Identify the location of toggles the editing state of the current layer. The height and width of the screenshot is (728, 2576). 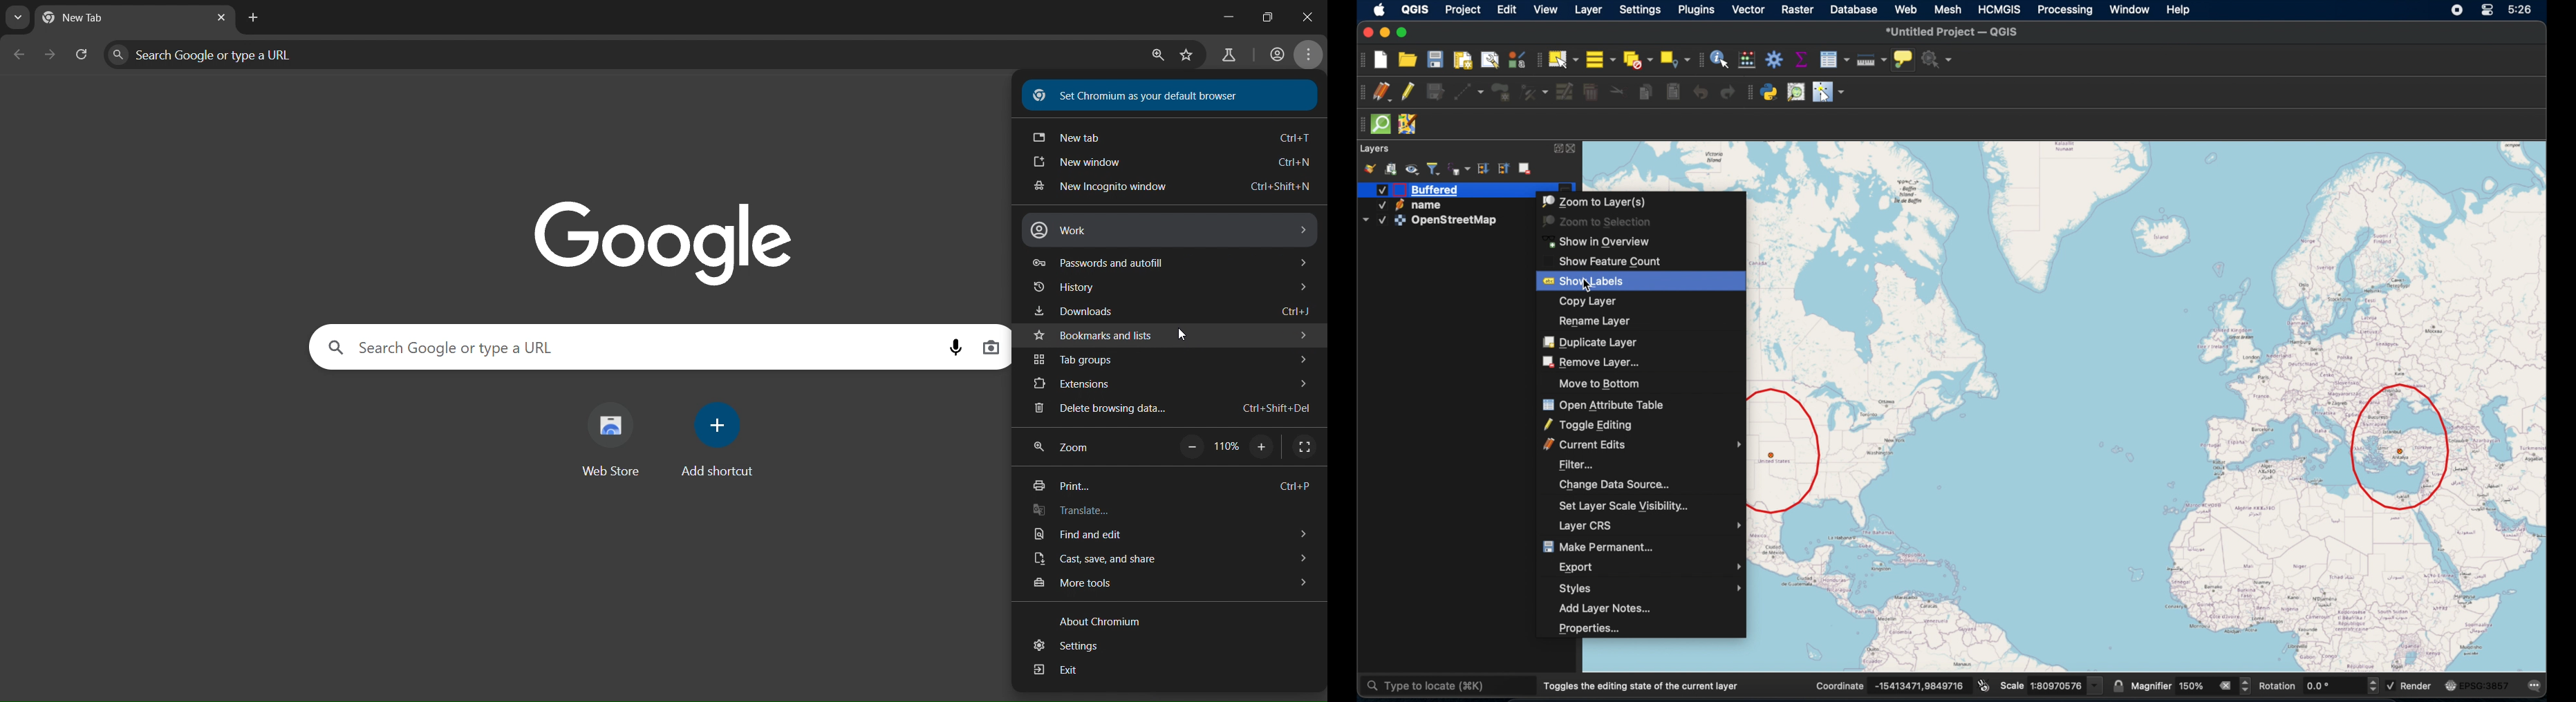
(1642, 686).